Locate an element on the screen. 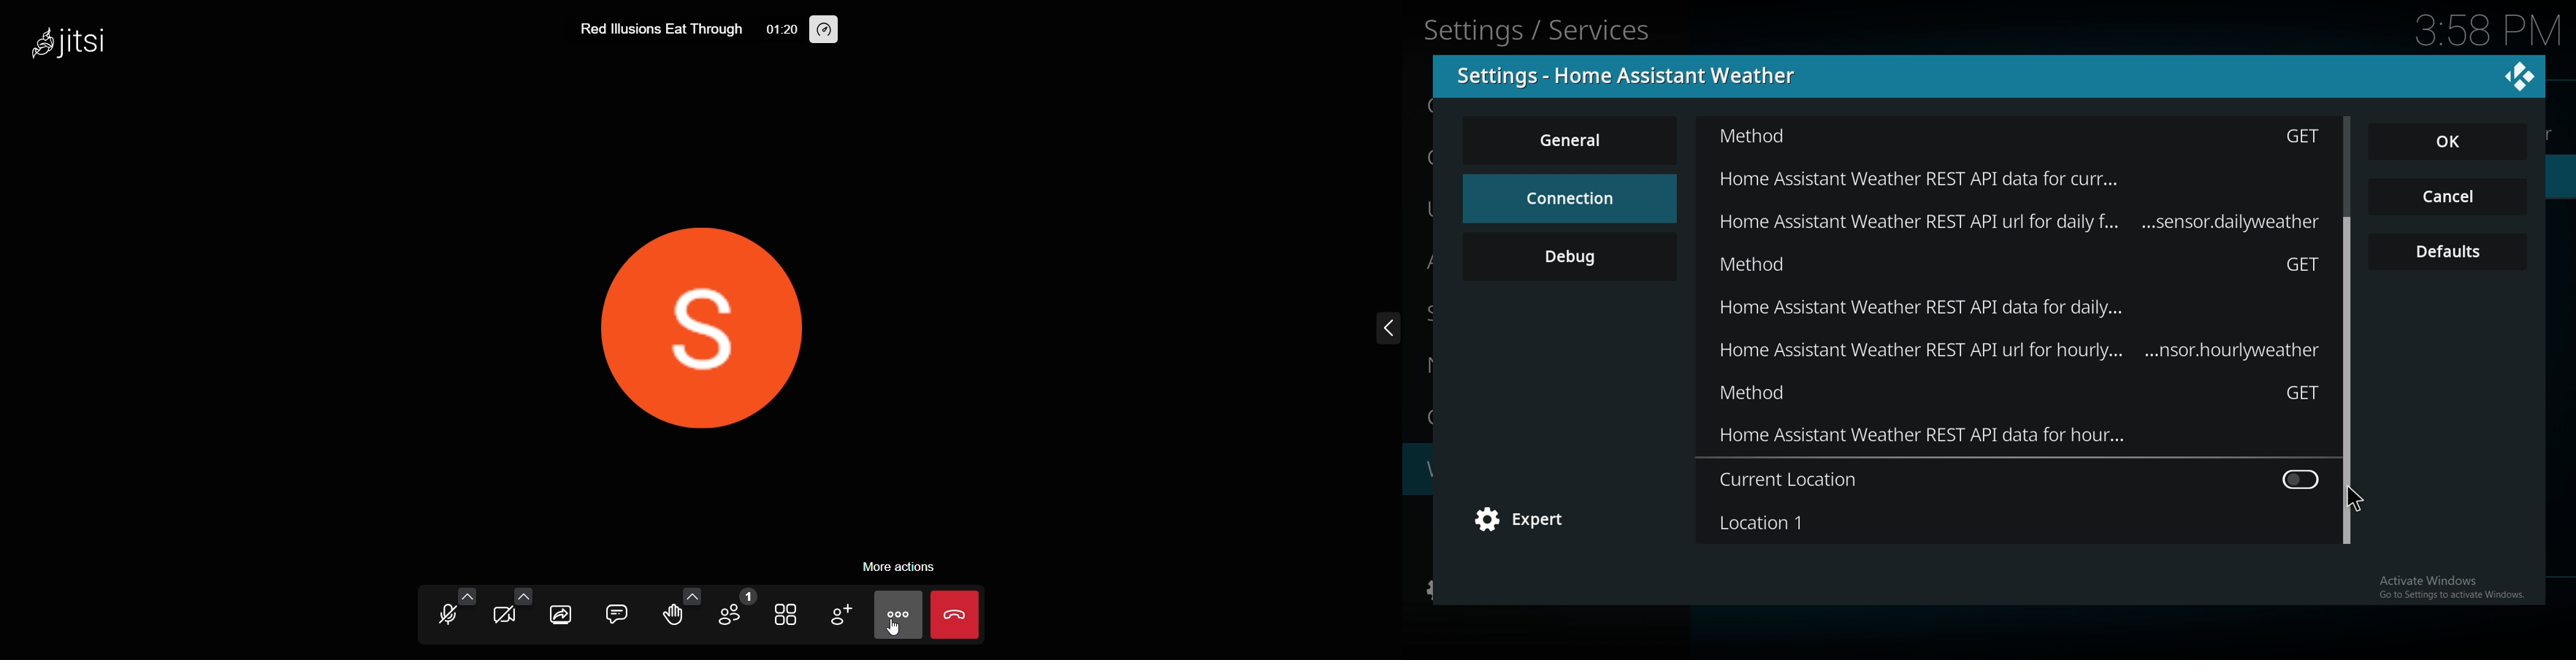  defaults is located at coordinates (2449, 252).